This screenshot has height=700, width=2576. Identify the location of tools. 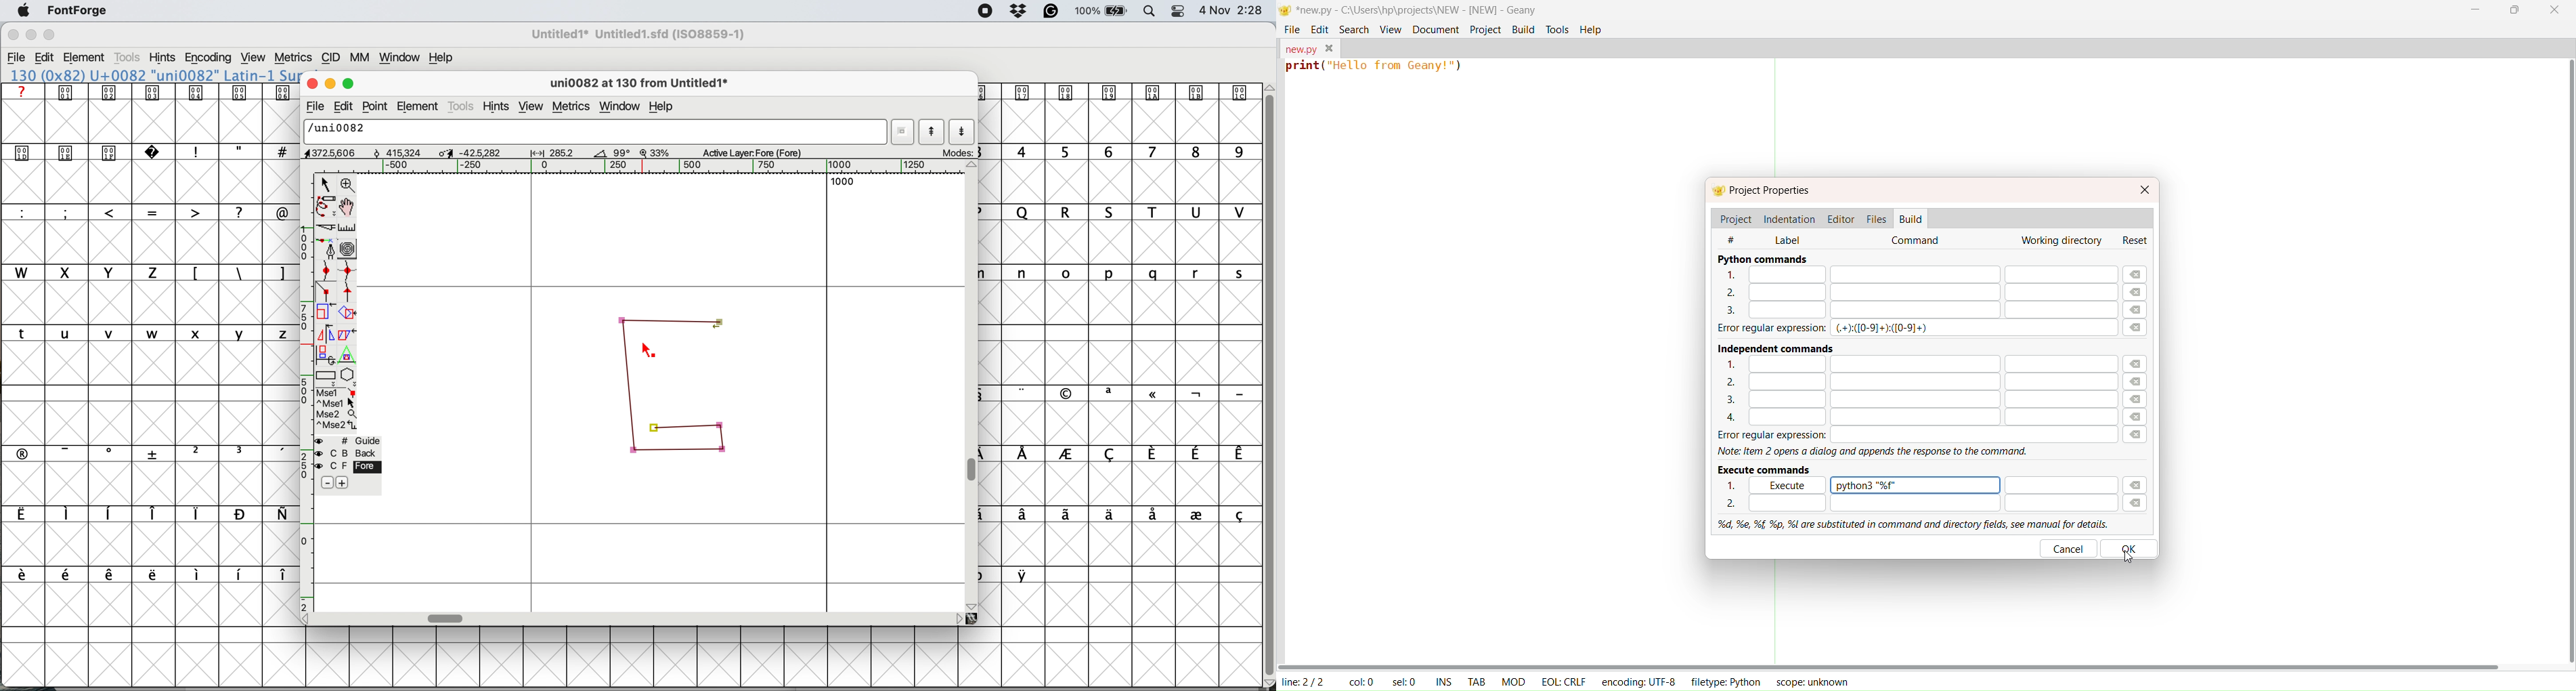
(129, 58).